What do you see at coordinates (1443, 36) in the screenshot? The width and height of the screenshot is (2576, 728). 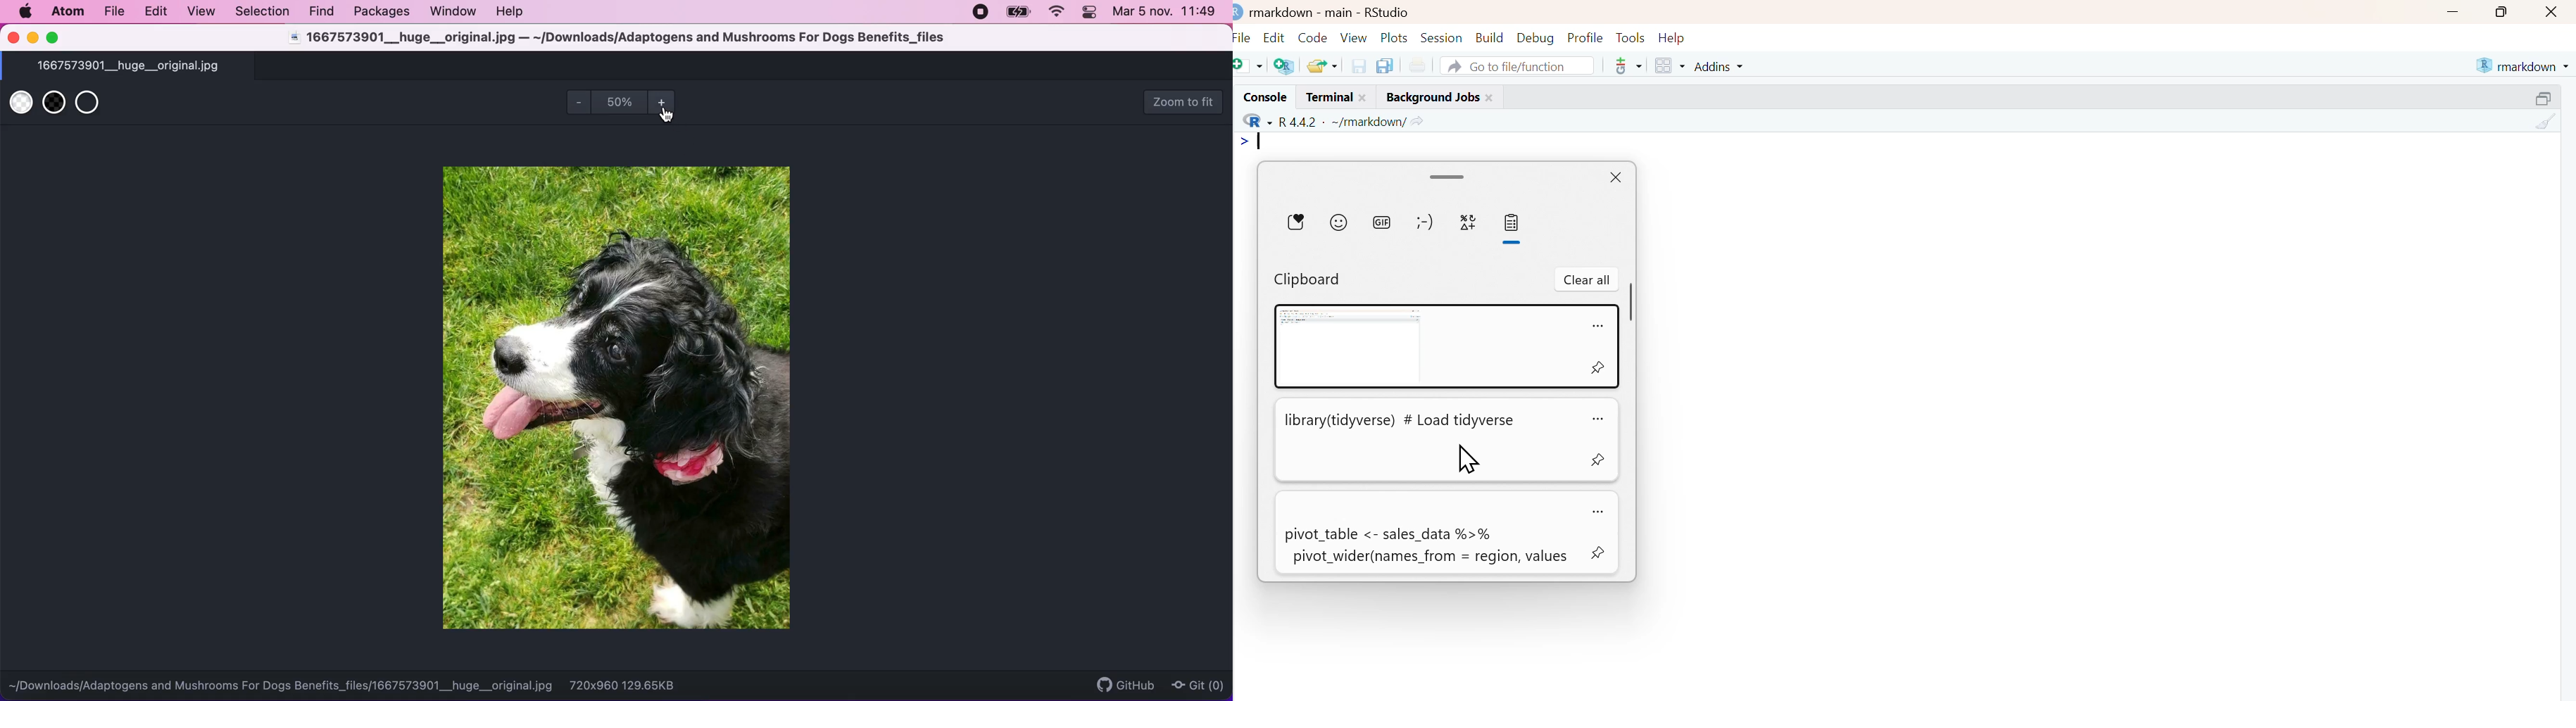 I see `Session` at bounding box center [1443, 36].